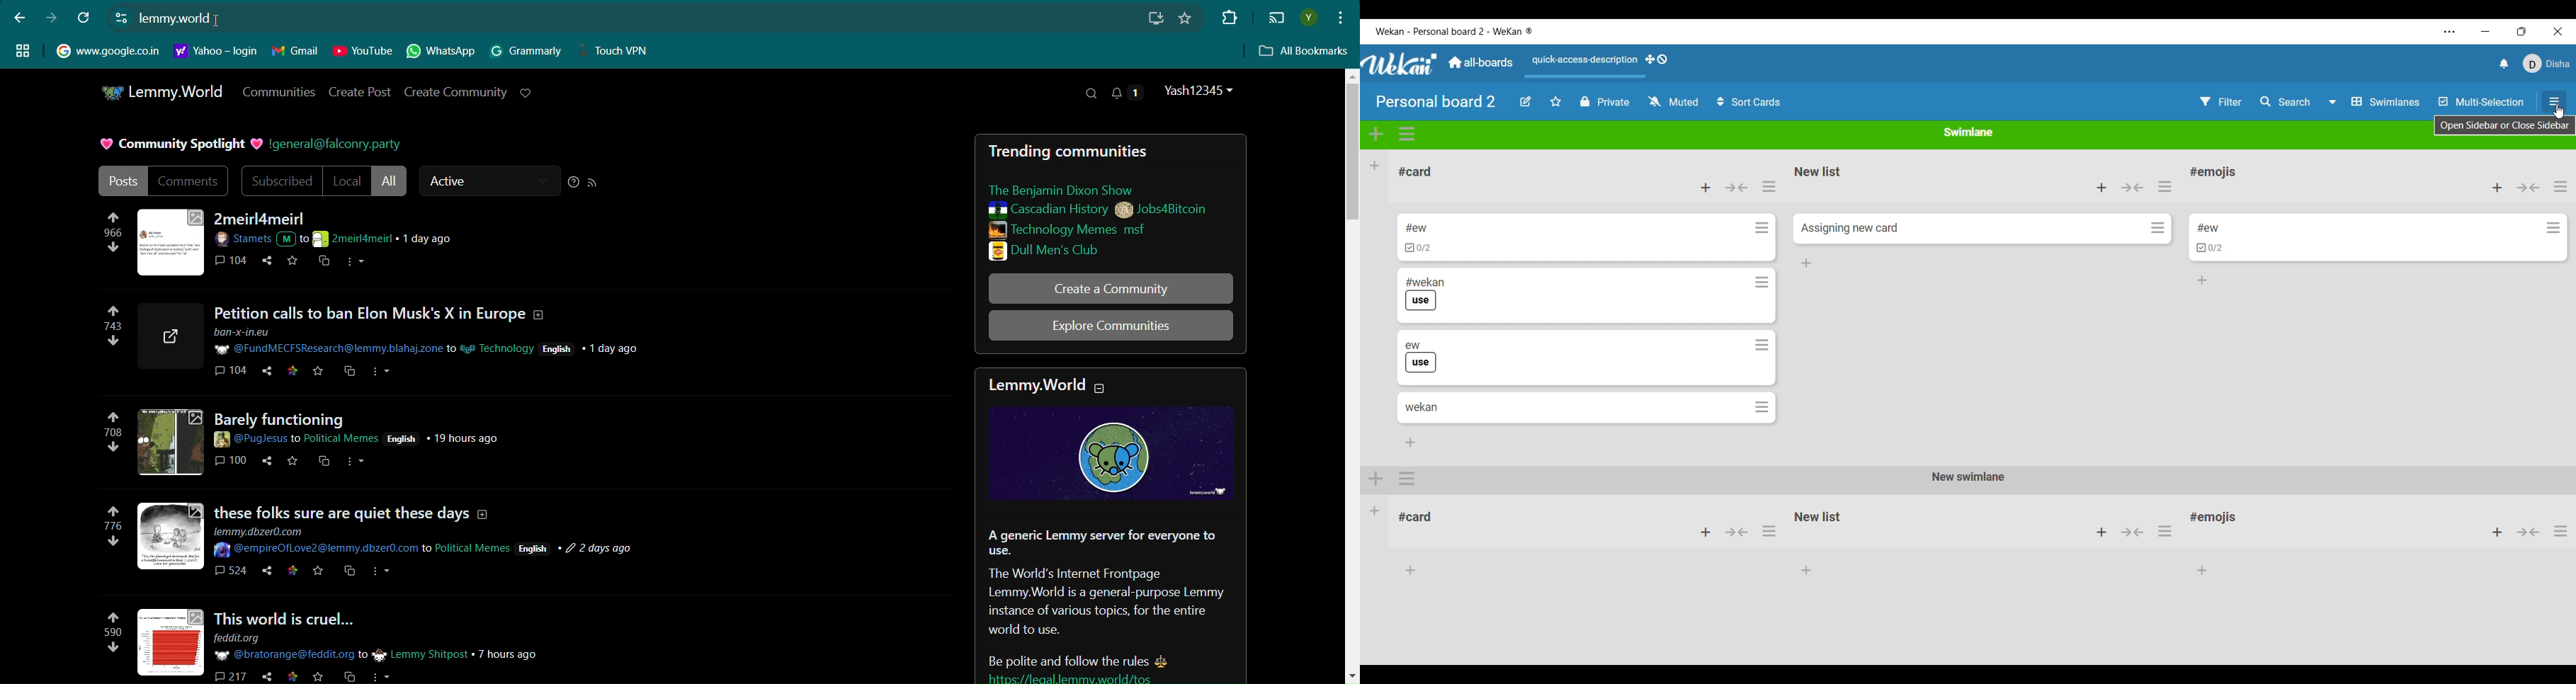 The height and width of the screenshot is (700, 2576). I want to click on more, so click(382, 372).